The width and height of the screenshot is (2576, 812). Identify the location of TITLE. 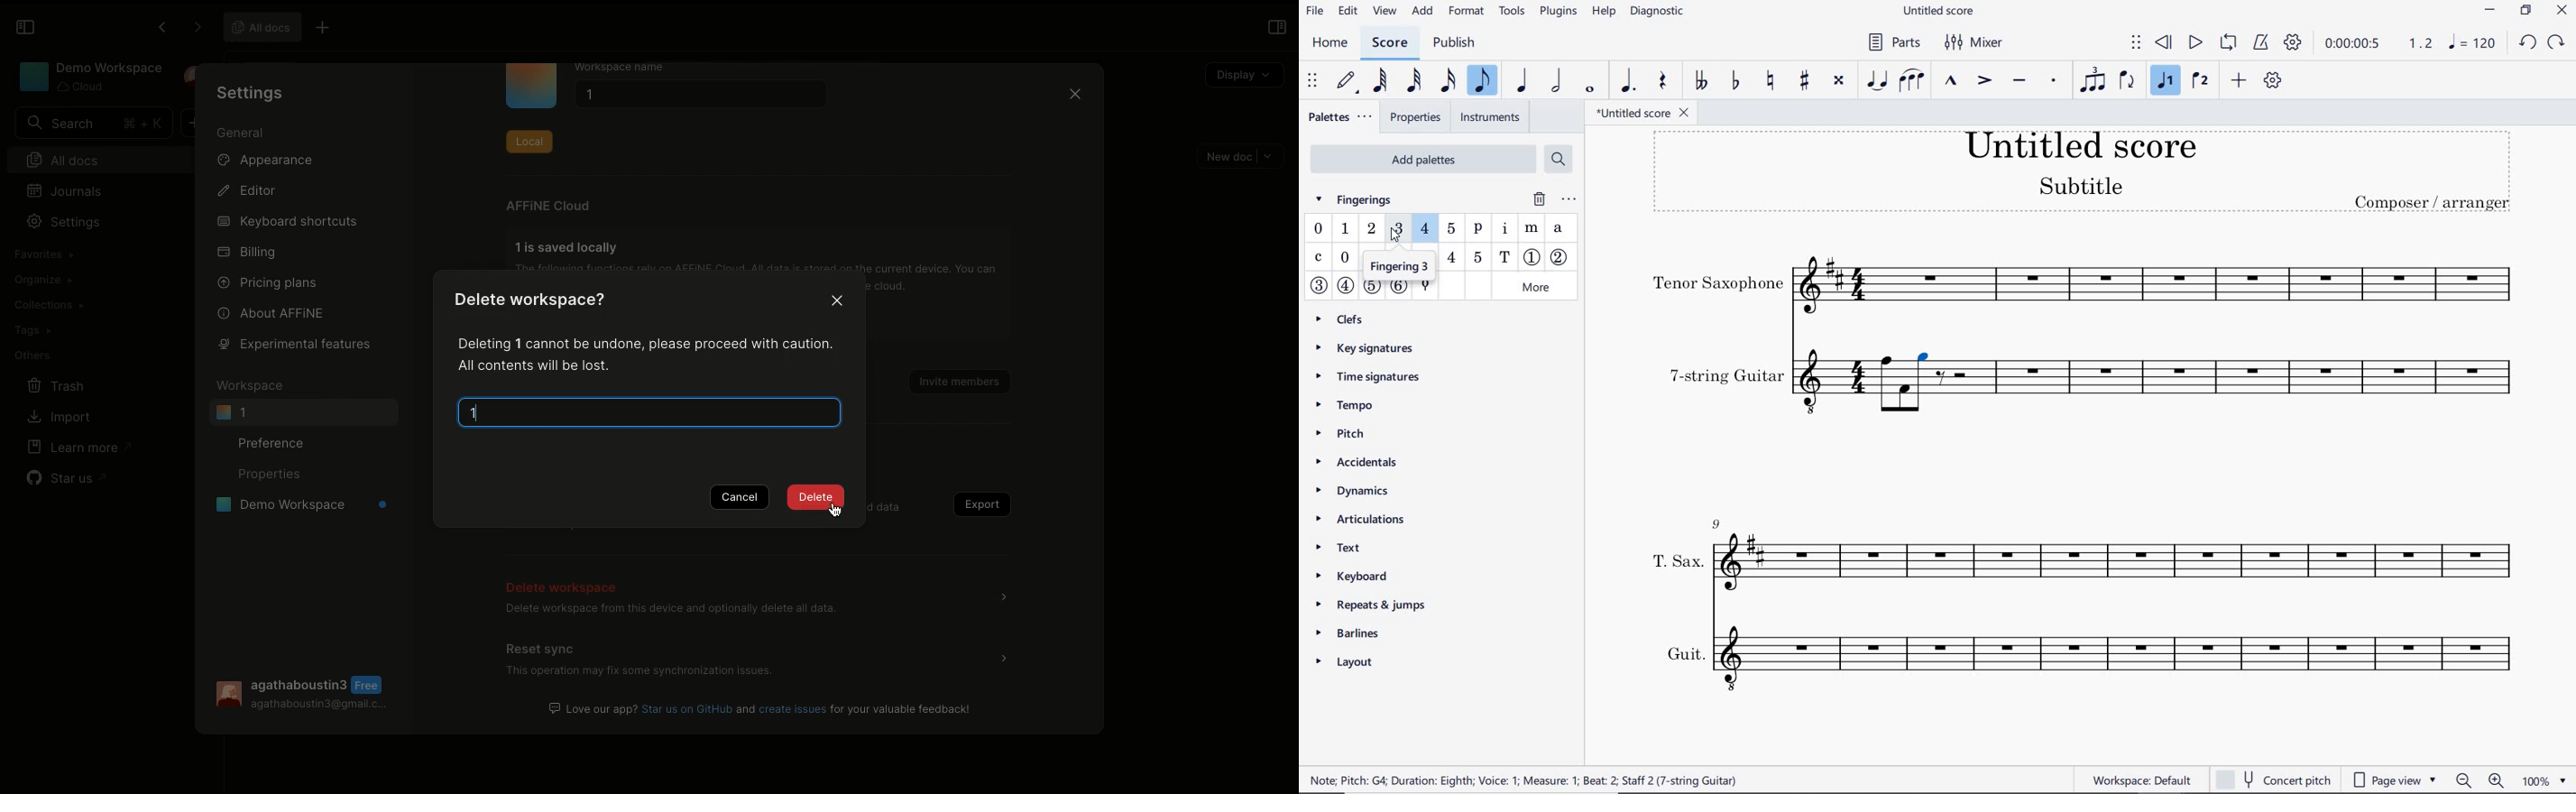
(2081, 173).